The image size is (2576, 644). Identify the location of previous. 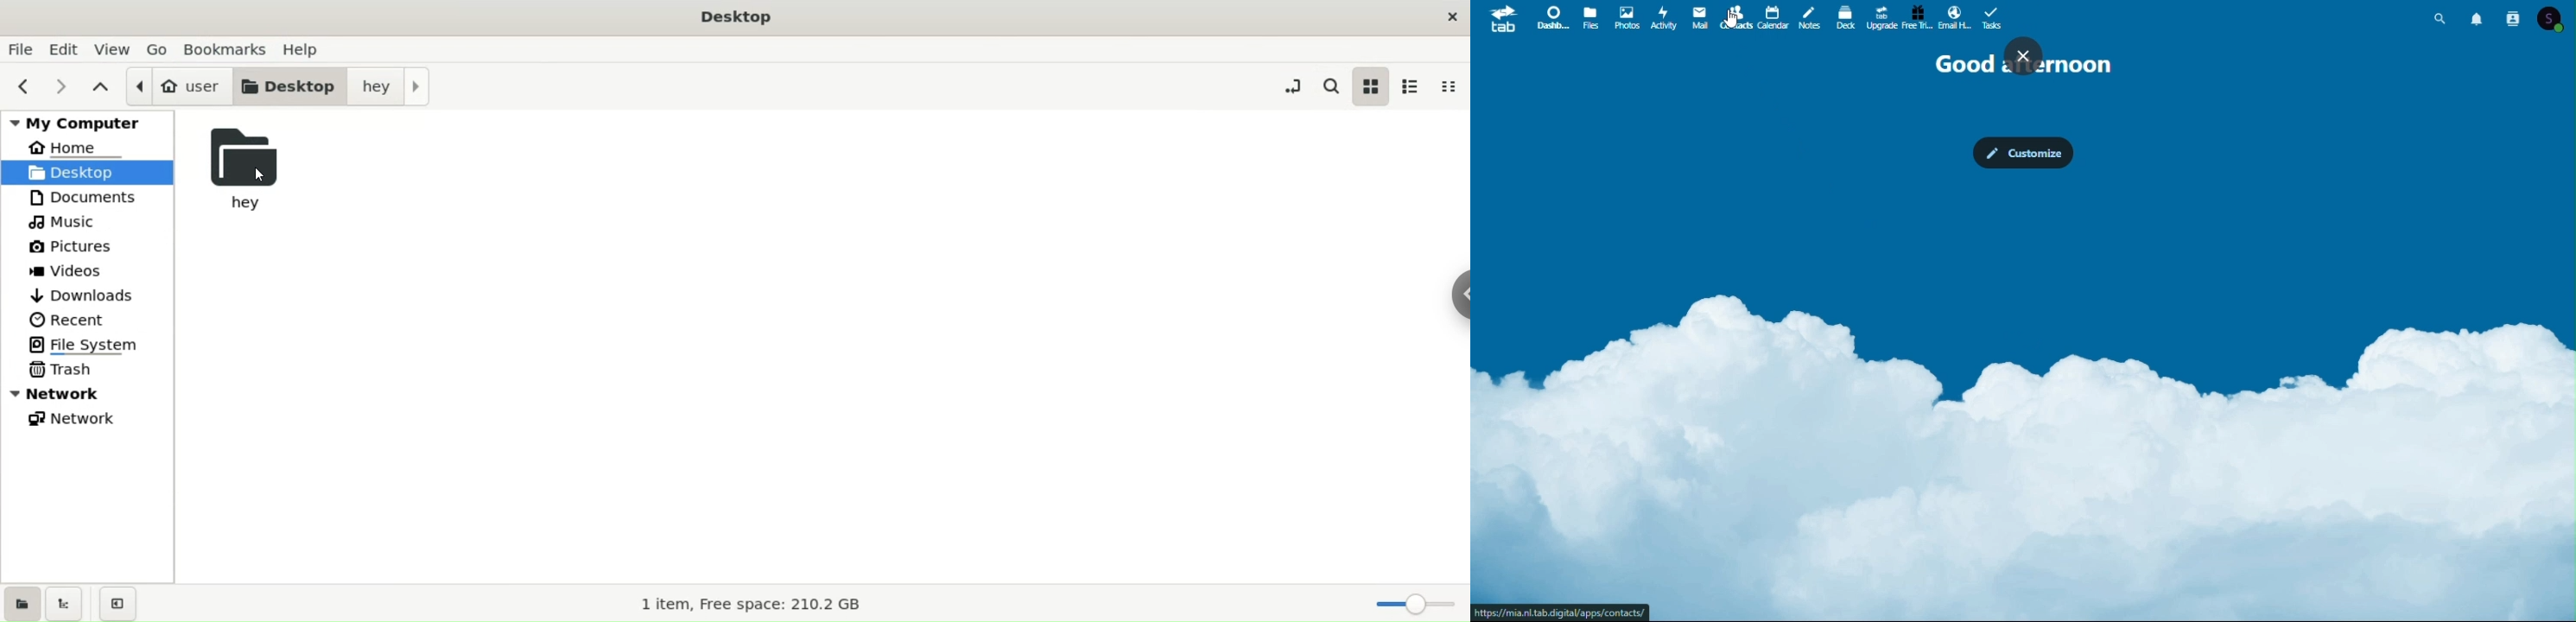
(25, 87).